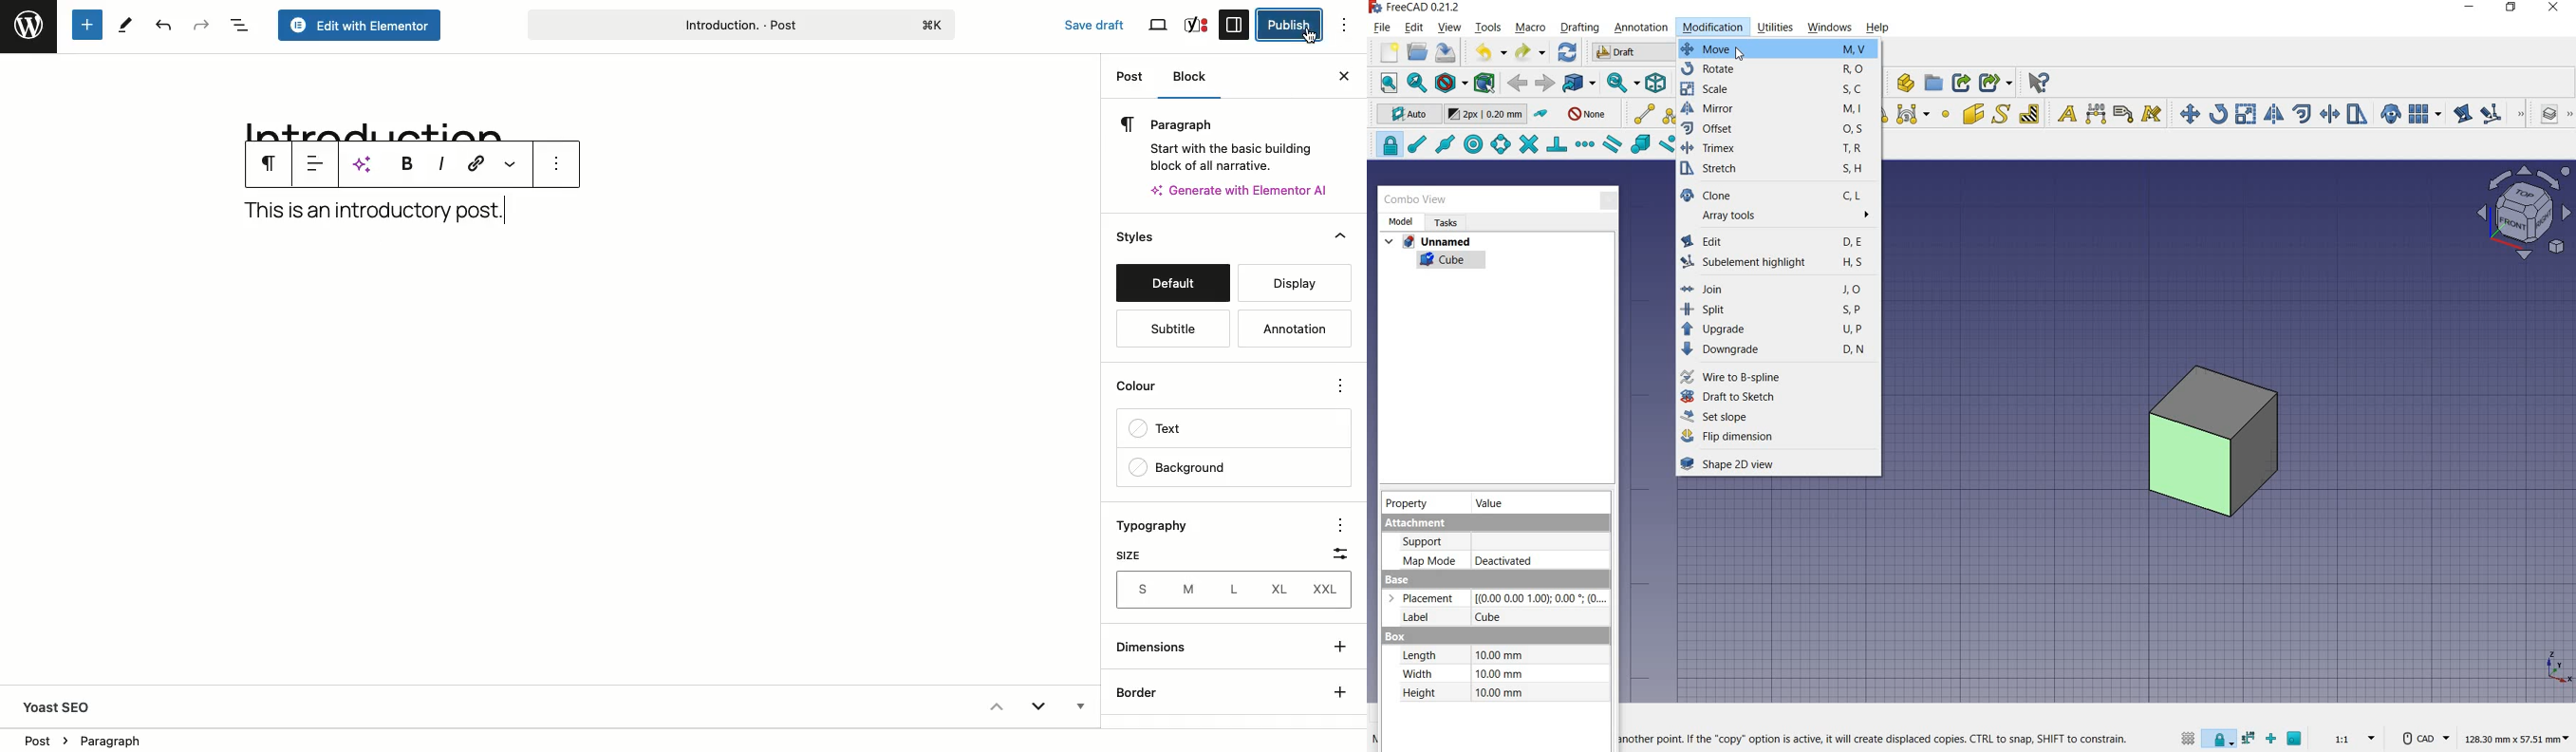 The height and width of the screenshot is (756, 2576). What do you see at coordinates (240, 27) in the screenshot?
I see `Document overview` at bounding box center [240, 27].